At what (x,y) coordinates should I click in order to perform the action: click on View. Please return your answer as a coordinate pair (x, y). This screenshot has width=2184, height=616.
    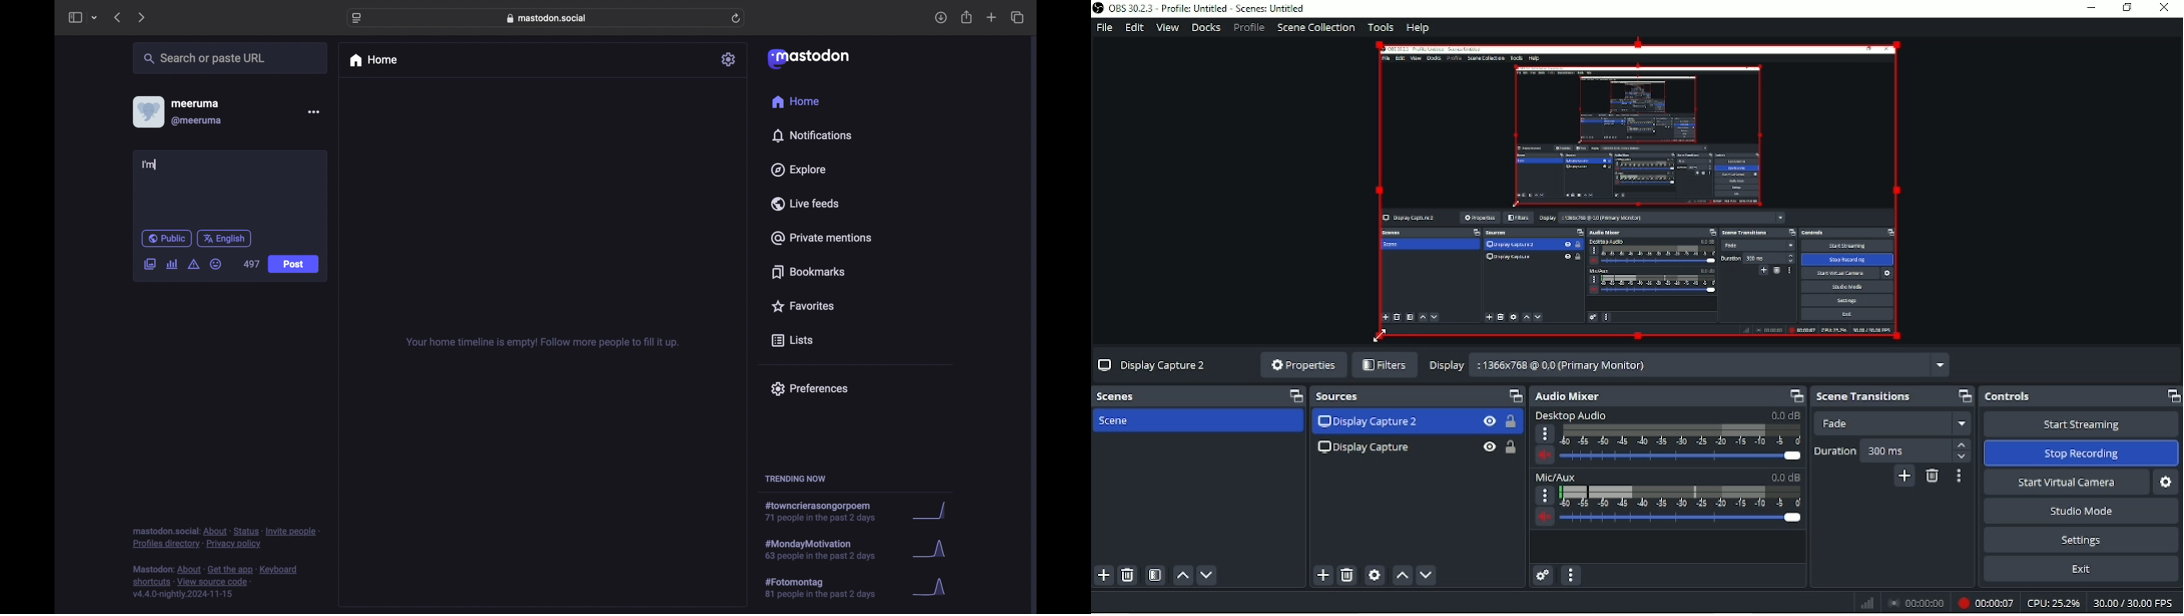
    Looking at the image, I should click on (1167, 27).